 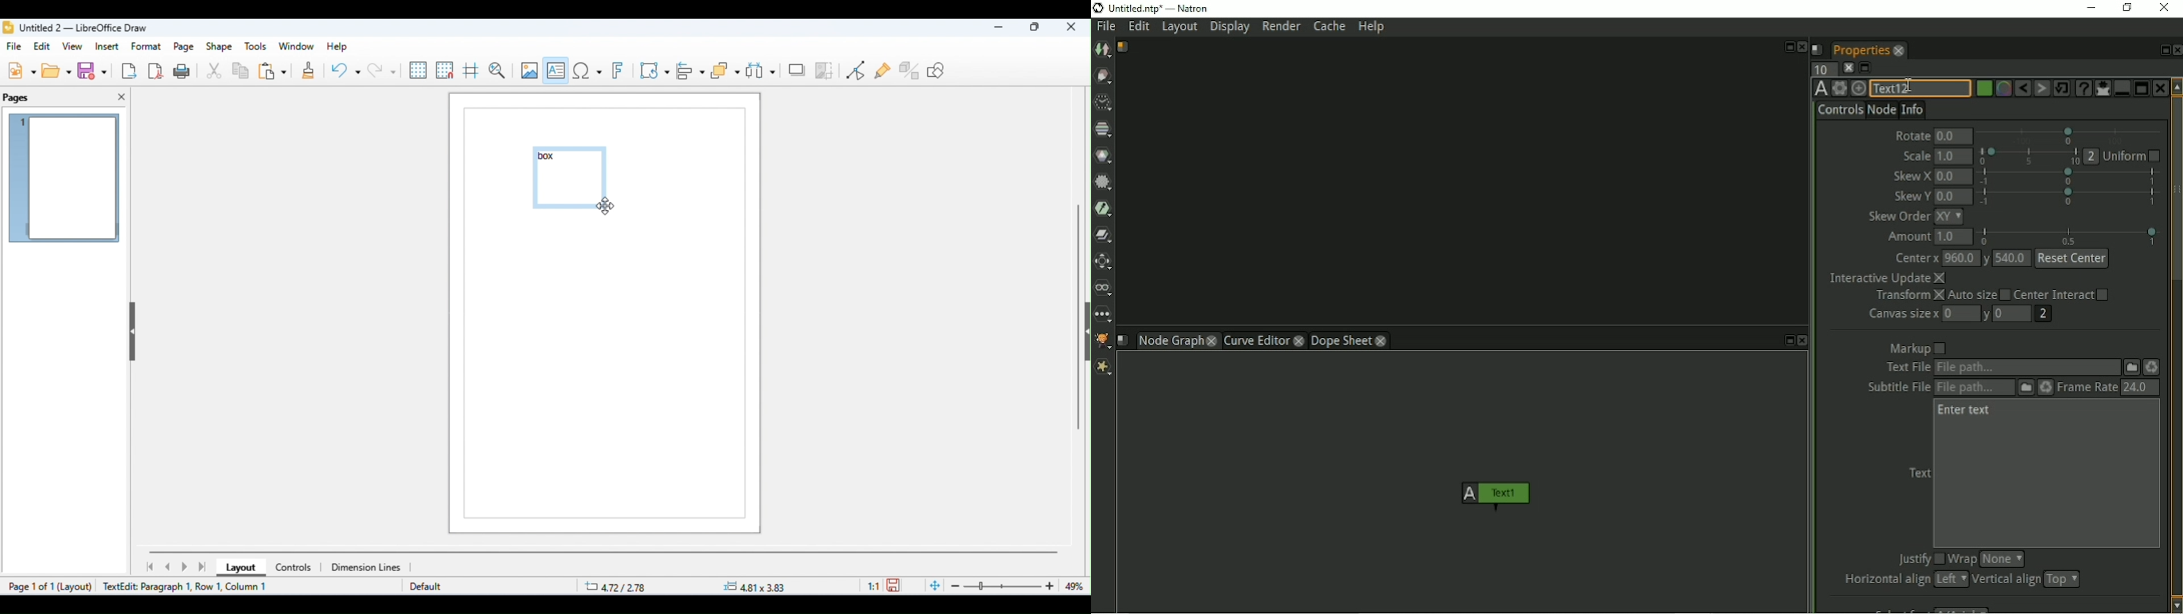 What do you see at coordinates (22, 70) in the screenshot?
I see `new` at bounding box center [22, 70].